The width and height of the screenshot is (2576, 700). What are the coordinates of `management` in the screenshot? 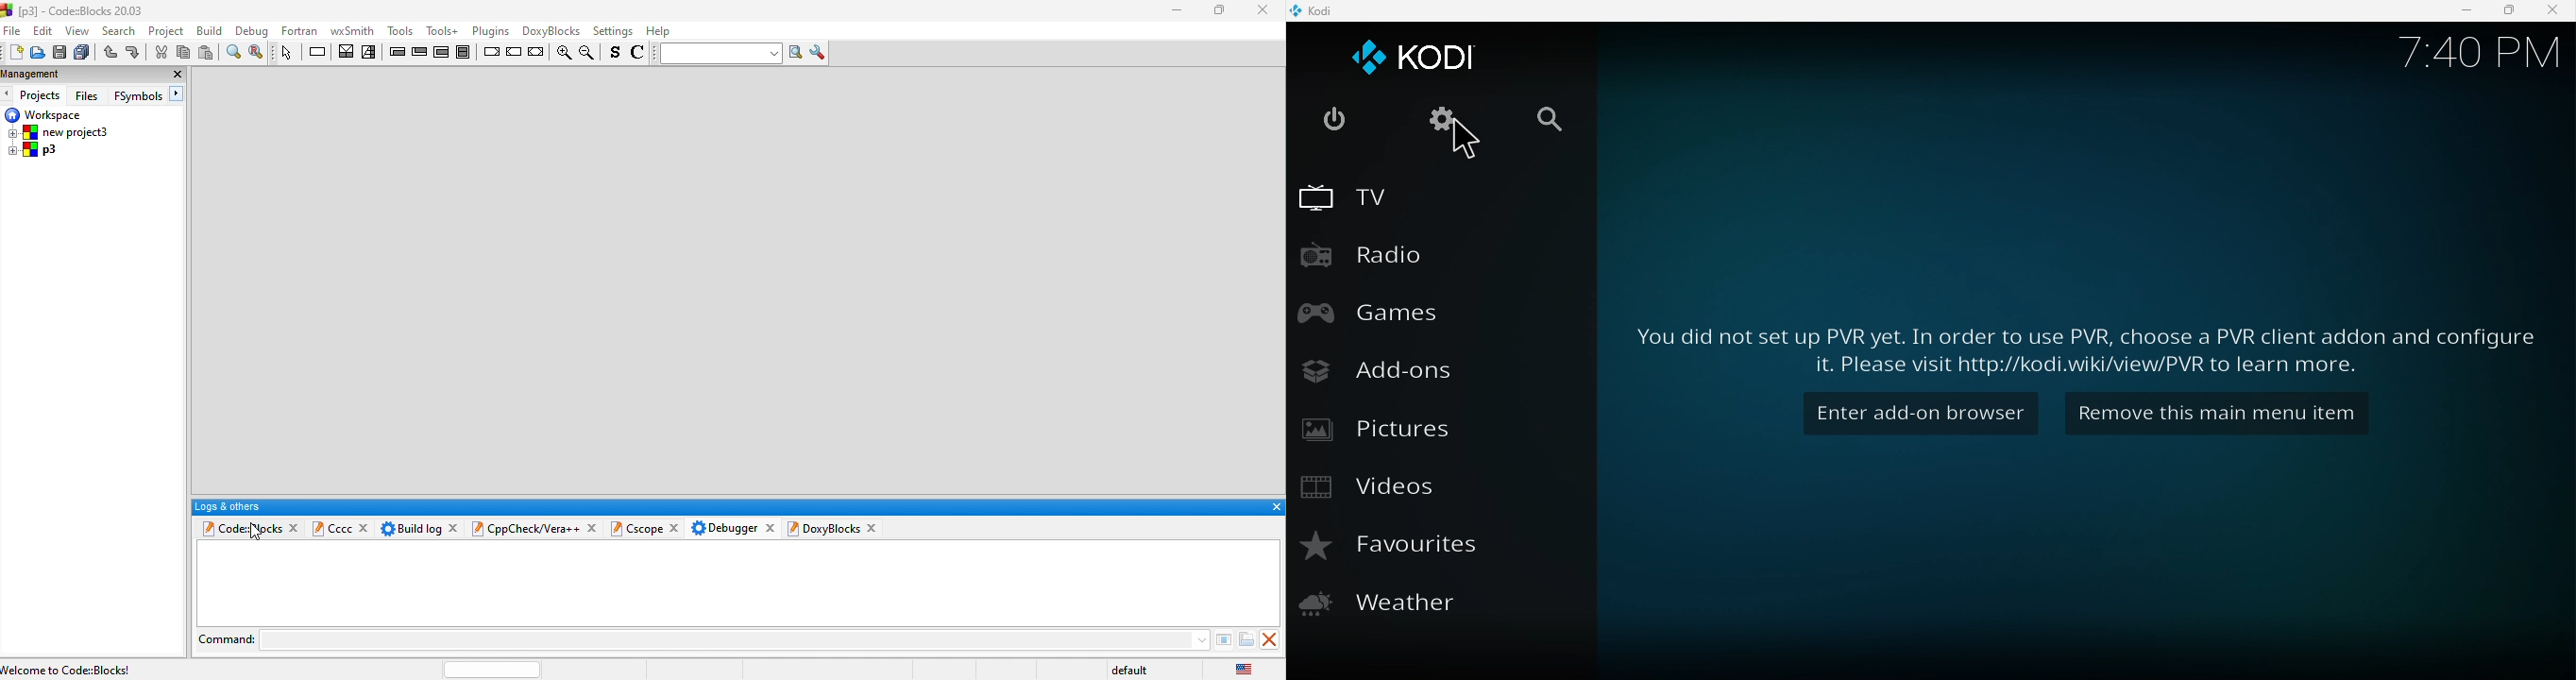 It's located at (66, 76).